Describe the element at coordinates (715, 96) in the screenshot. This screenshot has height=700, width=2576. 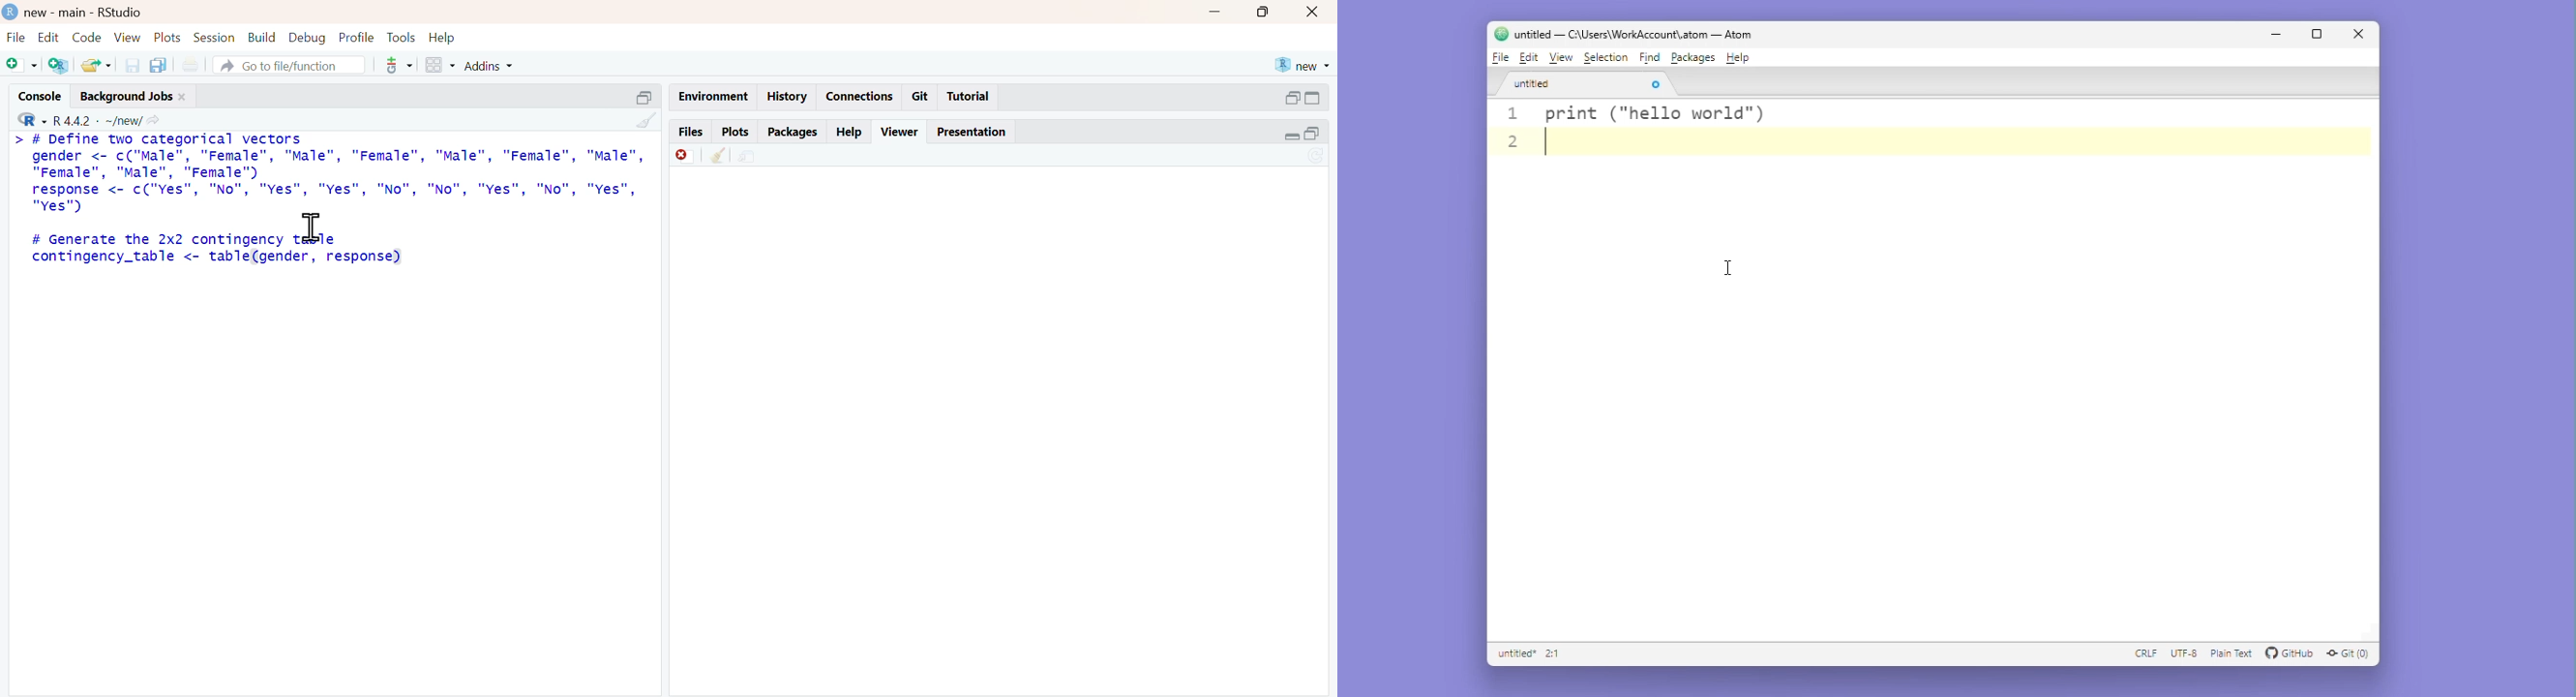
I see `Environment ` at that location.